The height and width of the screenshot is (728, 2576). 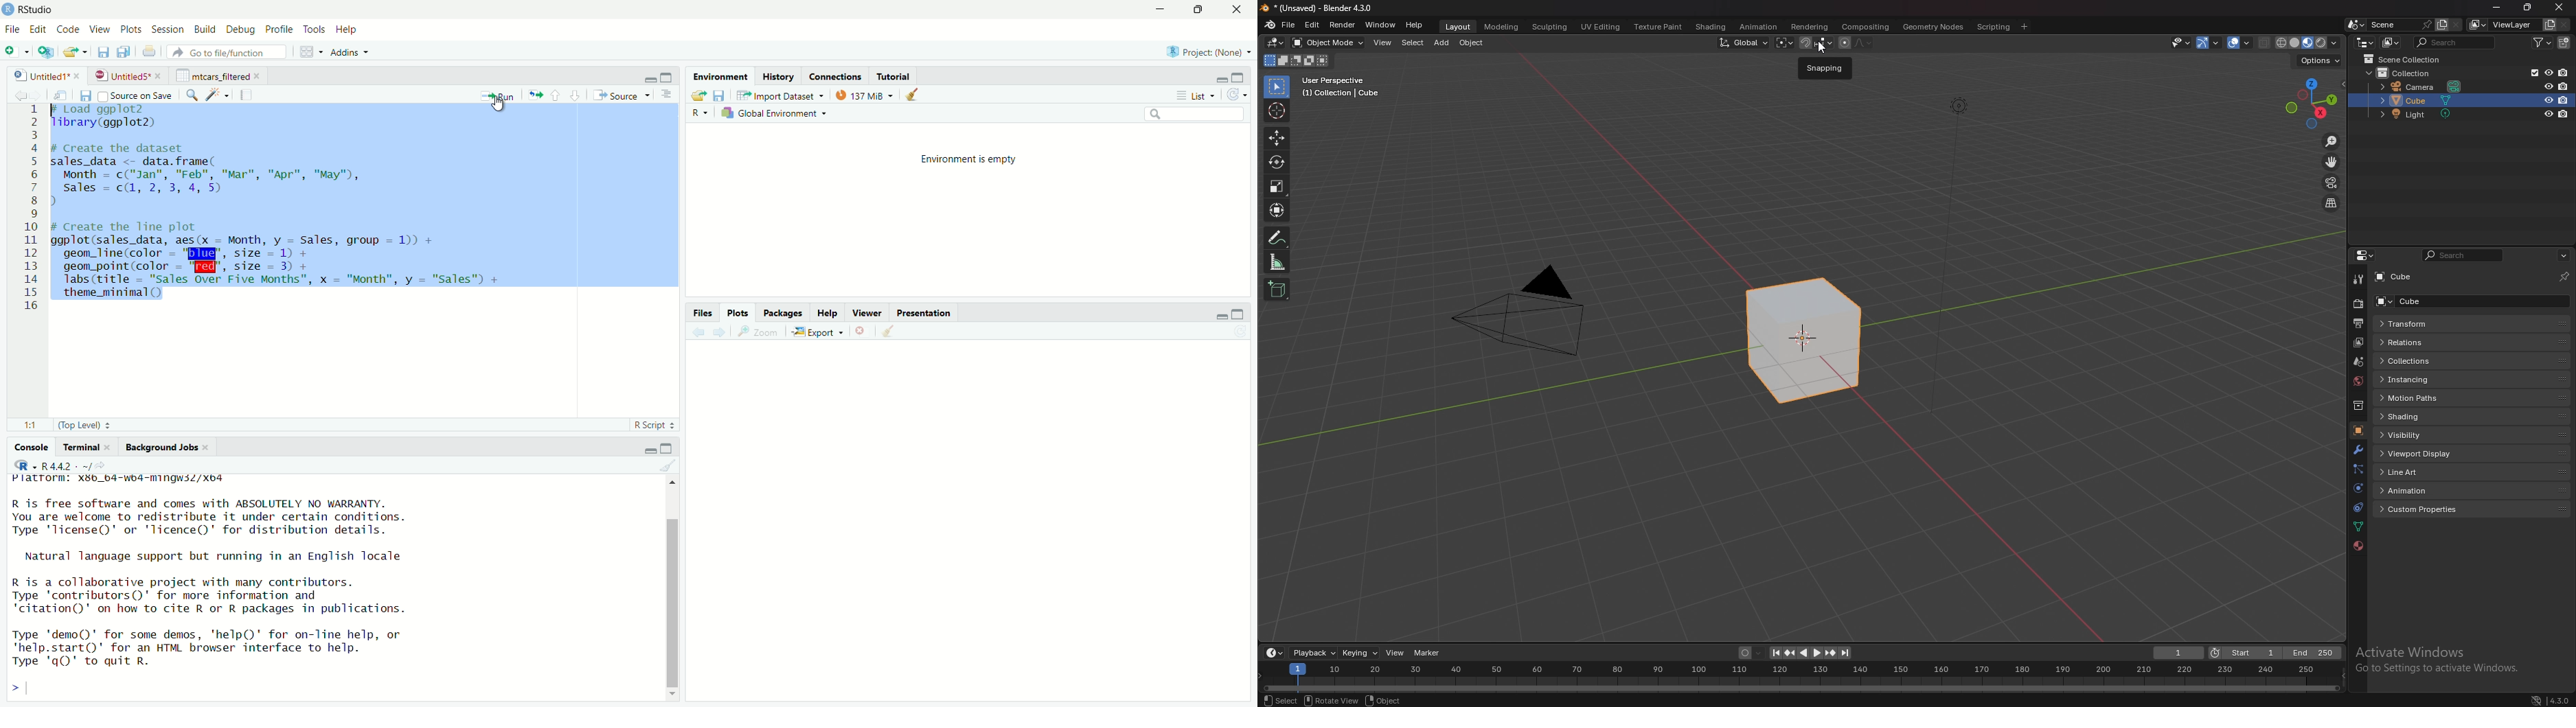 What do you see at coordinates (73, 52) in the screenshot?
I see `open a existing file` at bounding box center [73, 52].